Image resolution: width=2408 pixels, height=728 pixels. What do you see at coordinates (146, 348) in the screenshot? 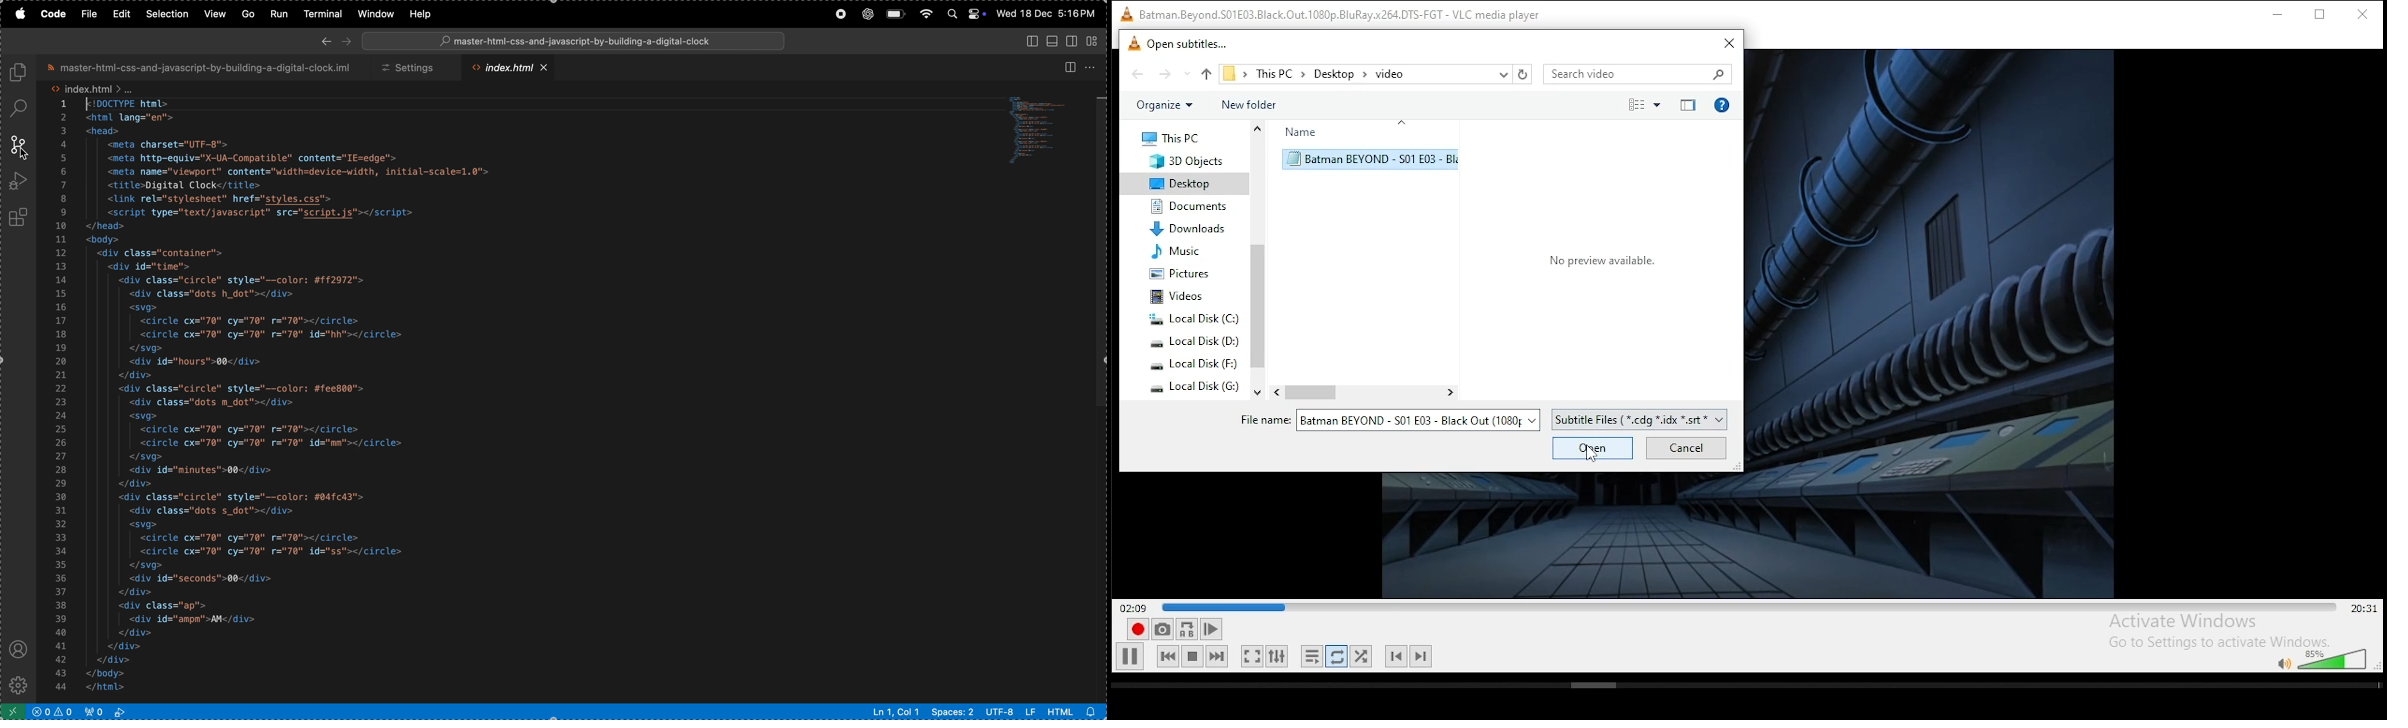
I see `</svg>` at bounding box center [146, 348].